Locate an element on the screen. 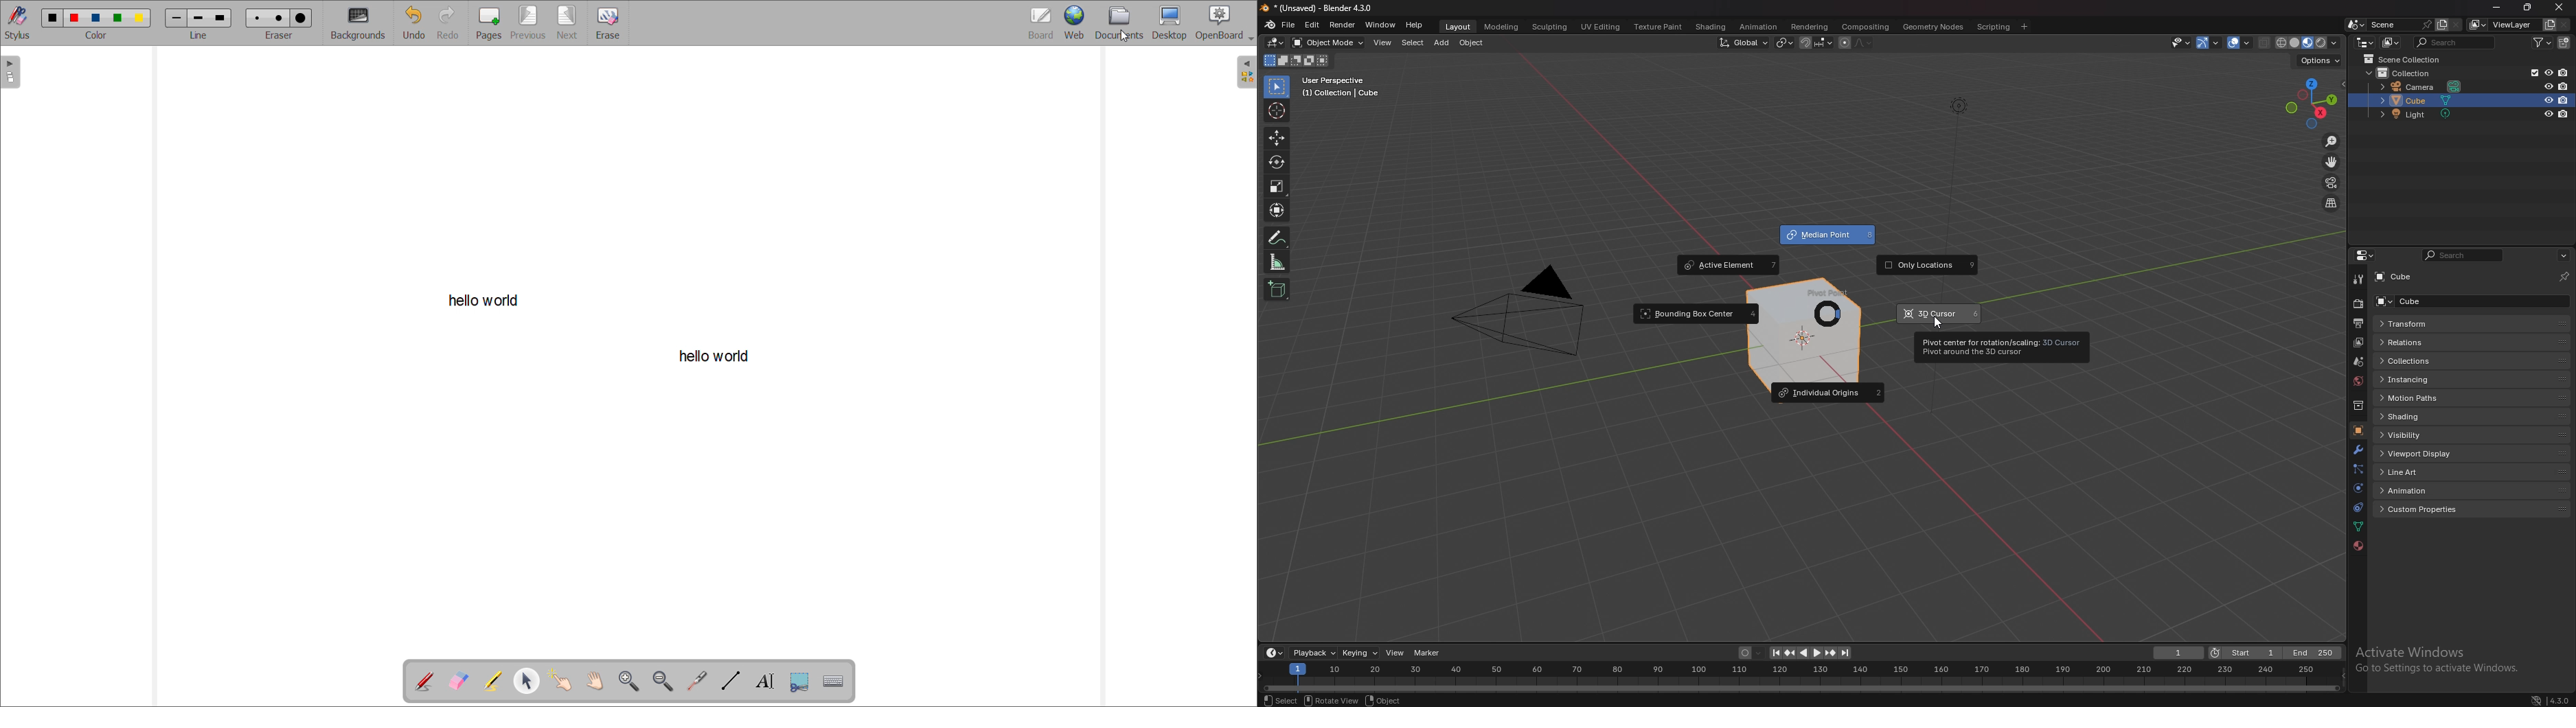 This screenshot has height=728, width=2576. acctive element is located at coordinates (1729, 265).